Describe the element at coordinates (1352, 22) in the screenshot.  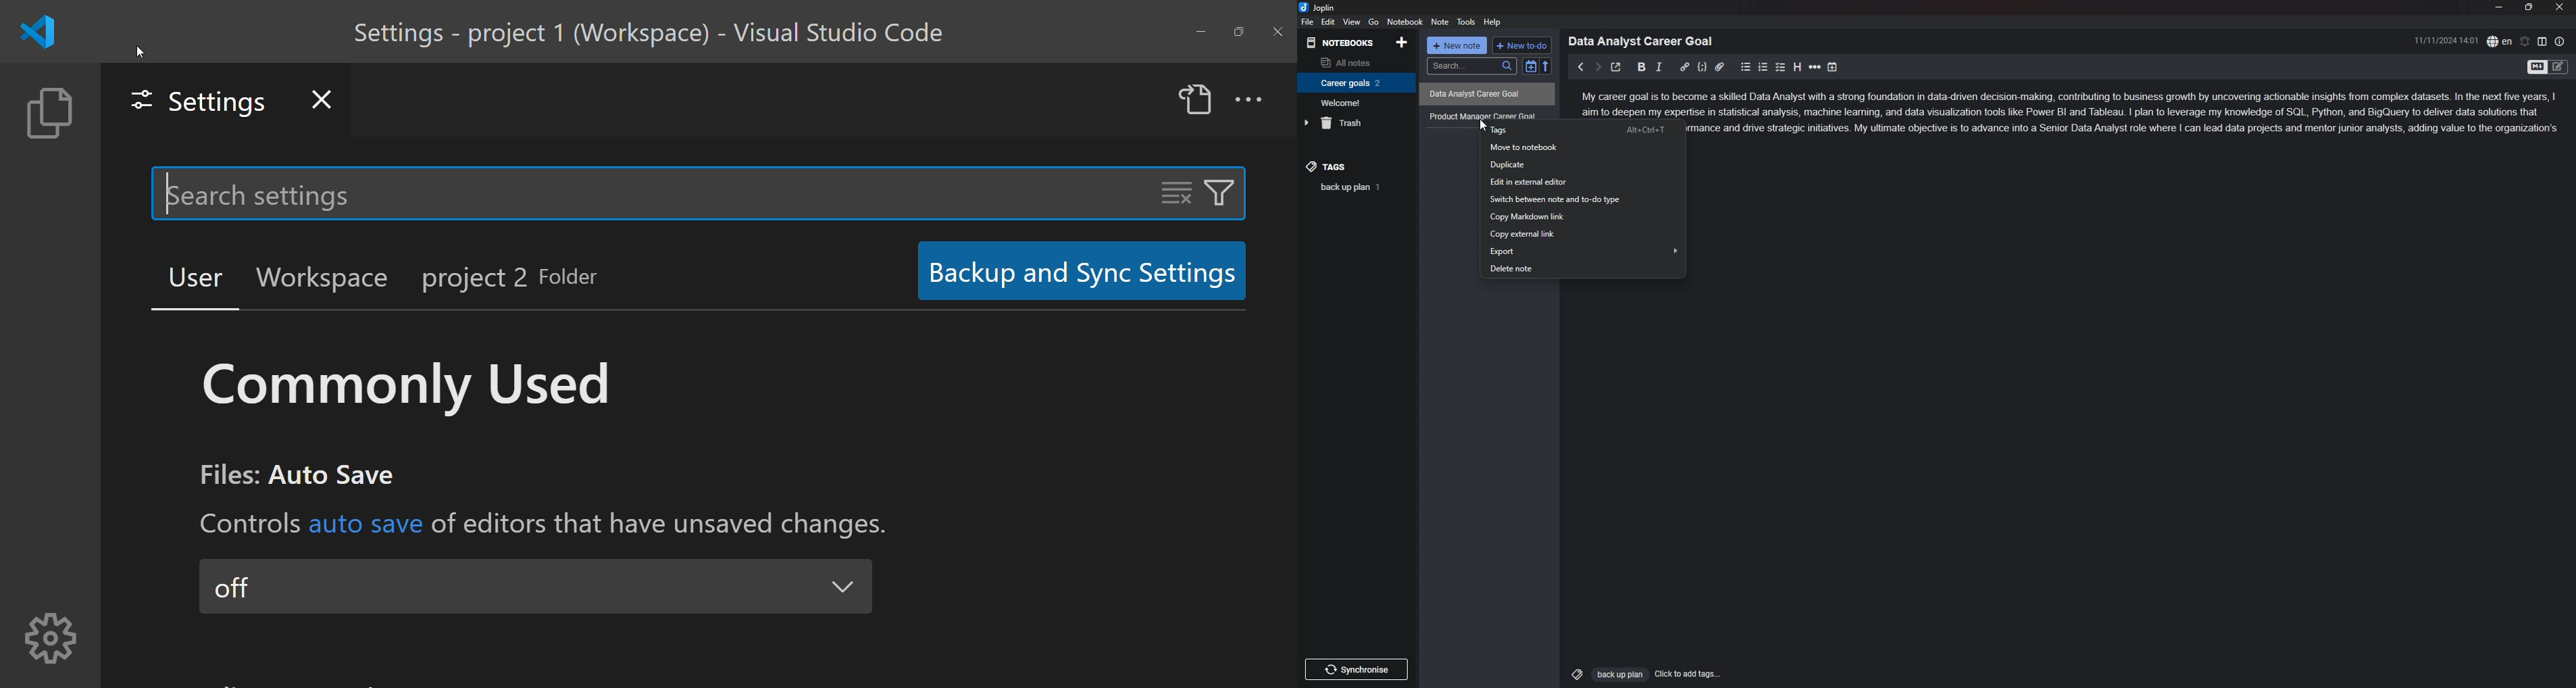
I see `view` at that location.